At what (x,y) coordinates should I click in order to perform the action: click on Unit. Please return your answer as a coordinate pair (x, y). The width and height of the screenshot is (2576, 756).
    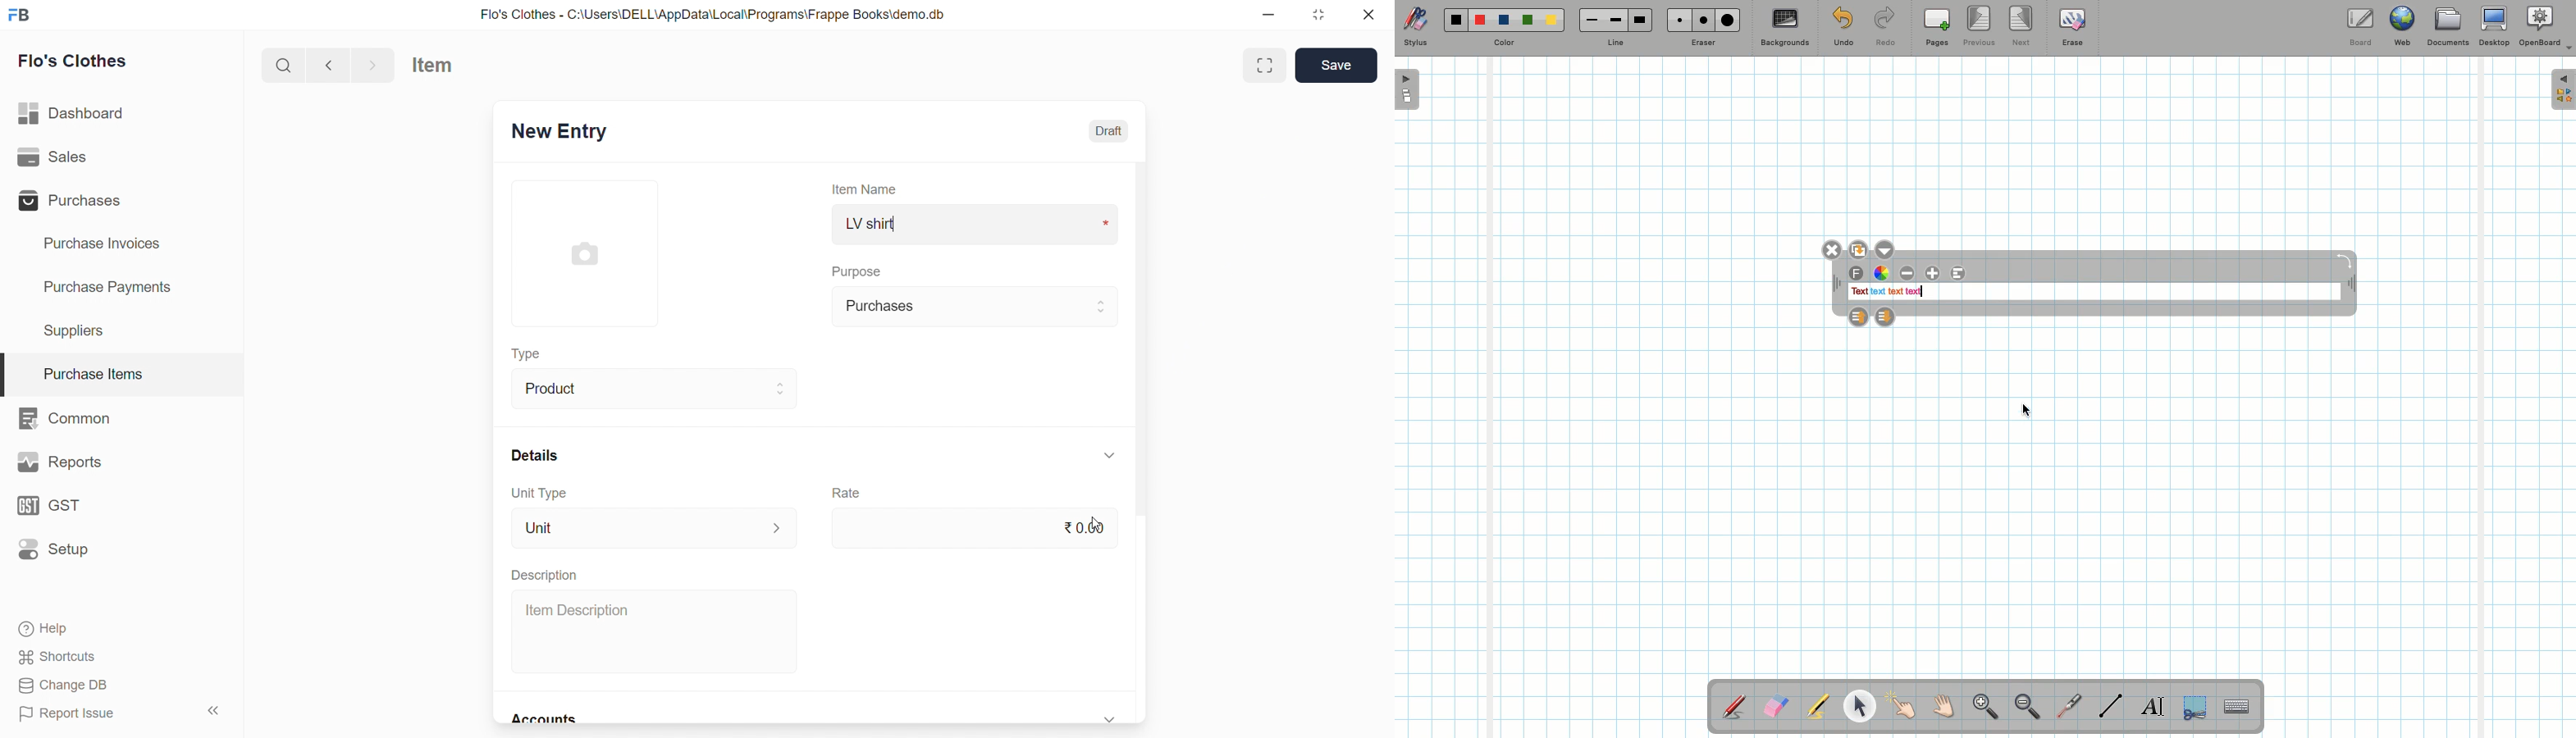
    Looking at the image, I should click on (655, 527).